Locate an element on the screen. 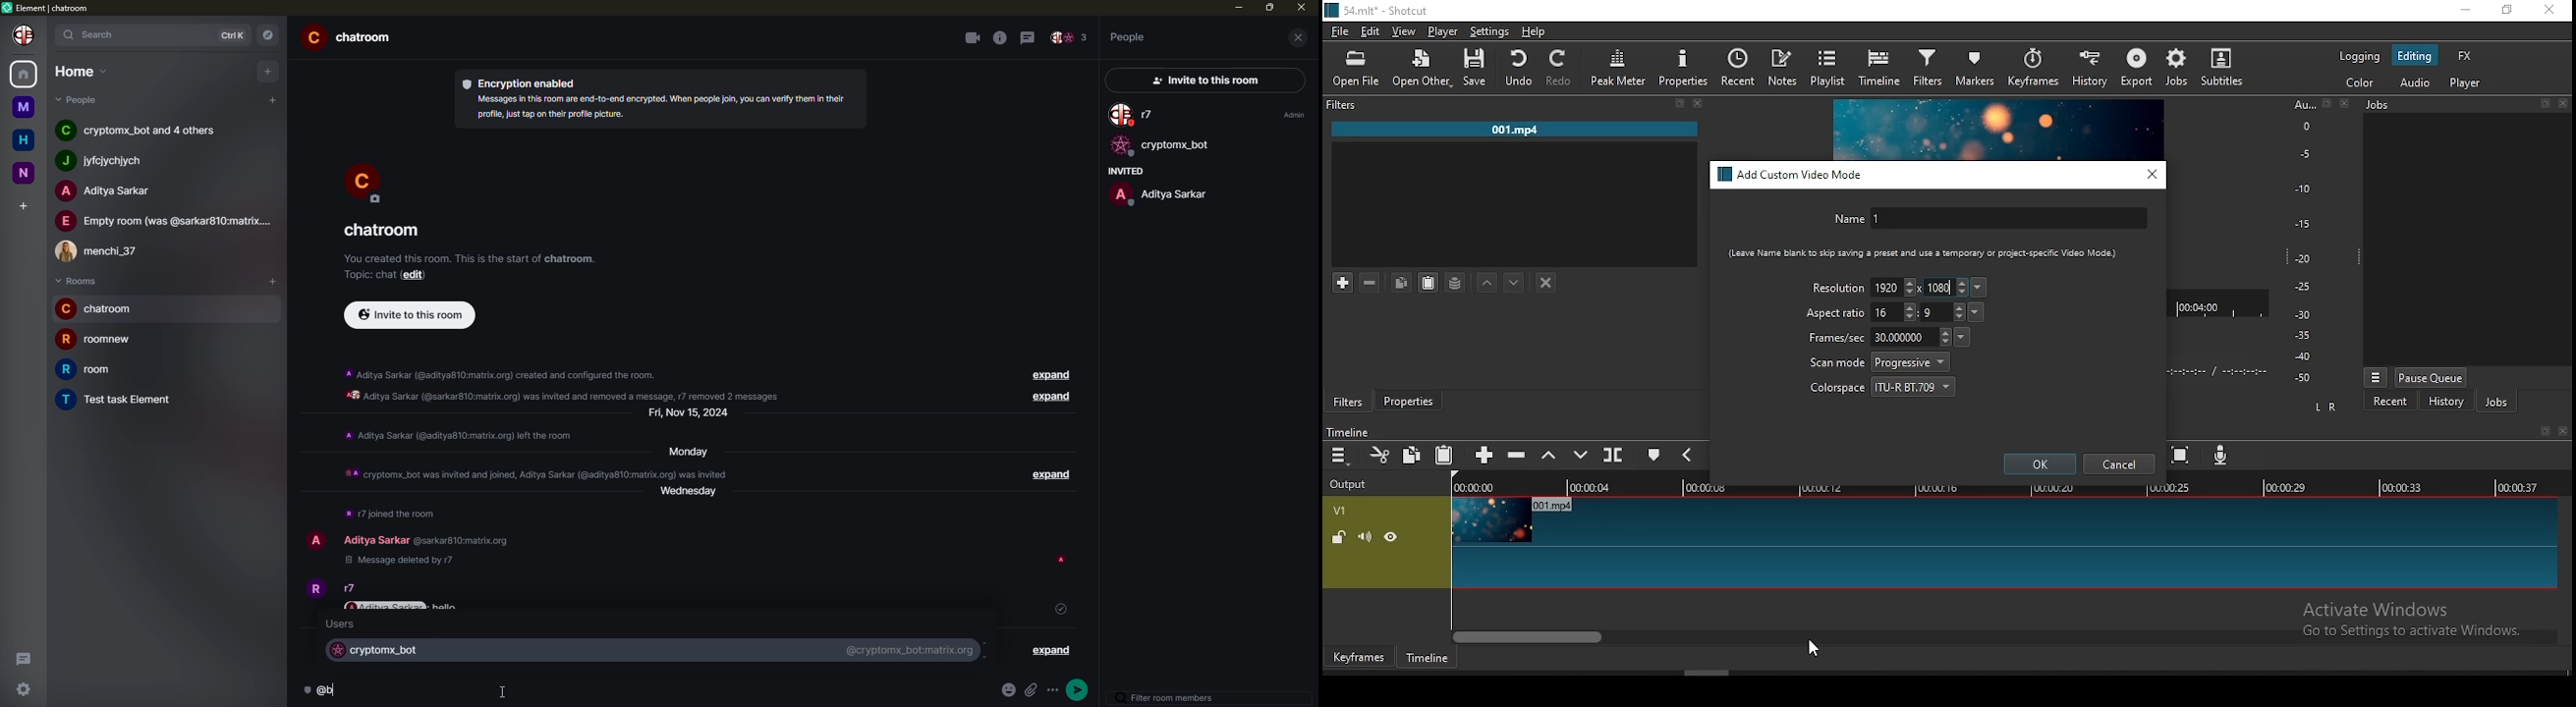  close window is located at coordinates (2548, 11).